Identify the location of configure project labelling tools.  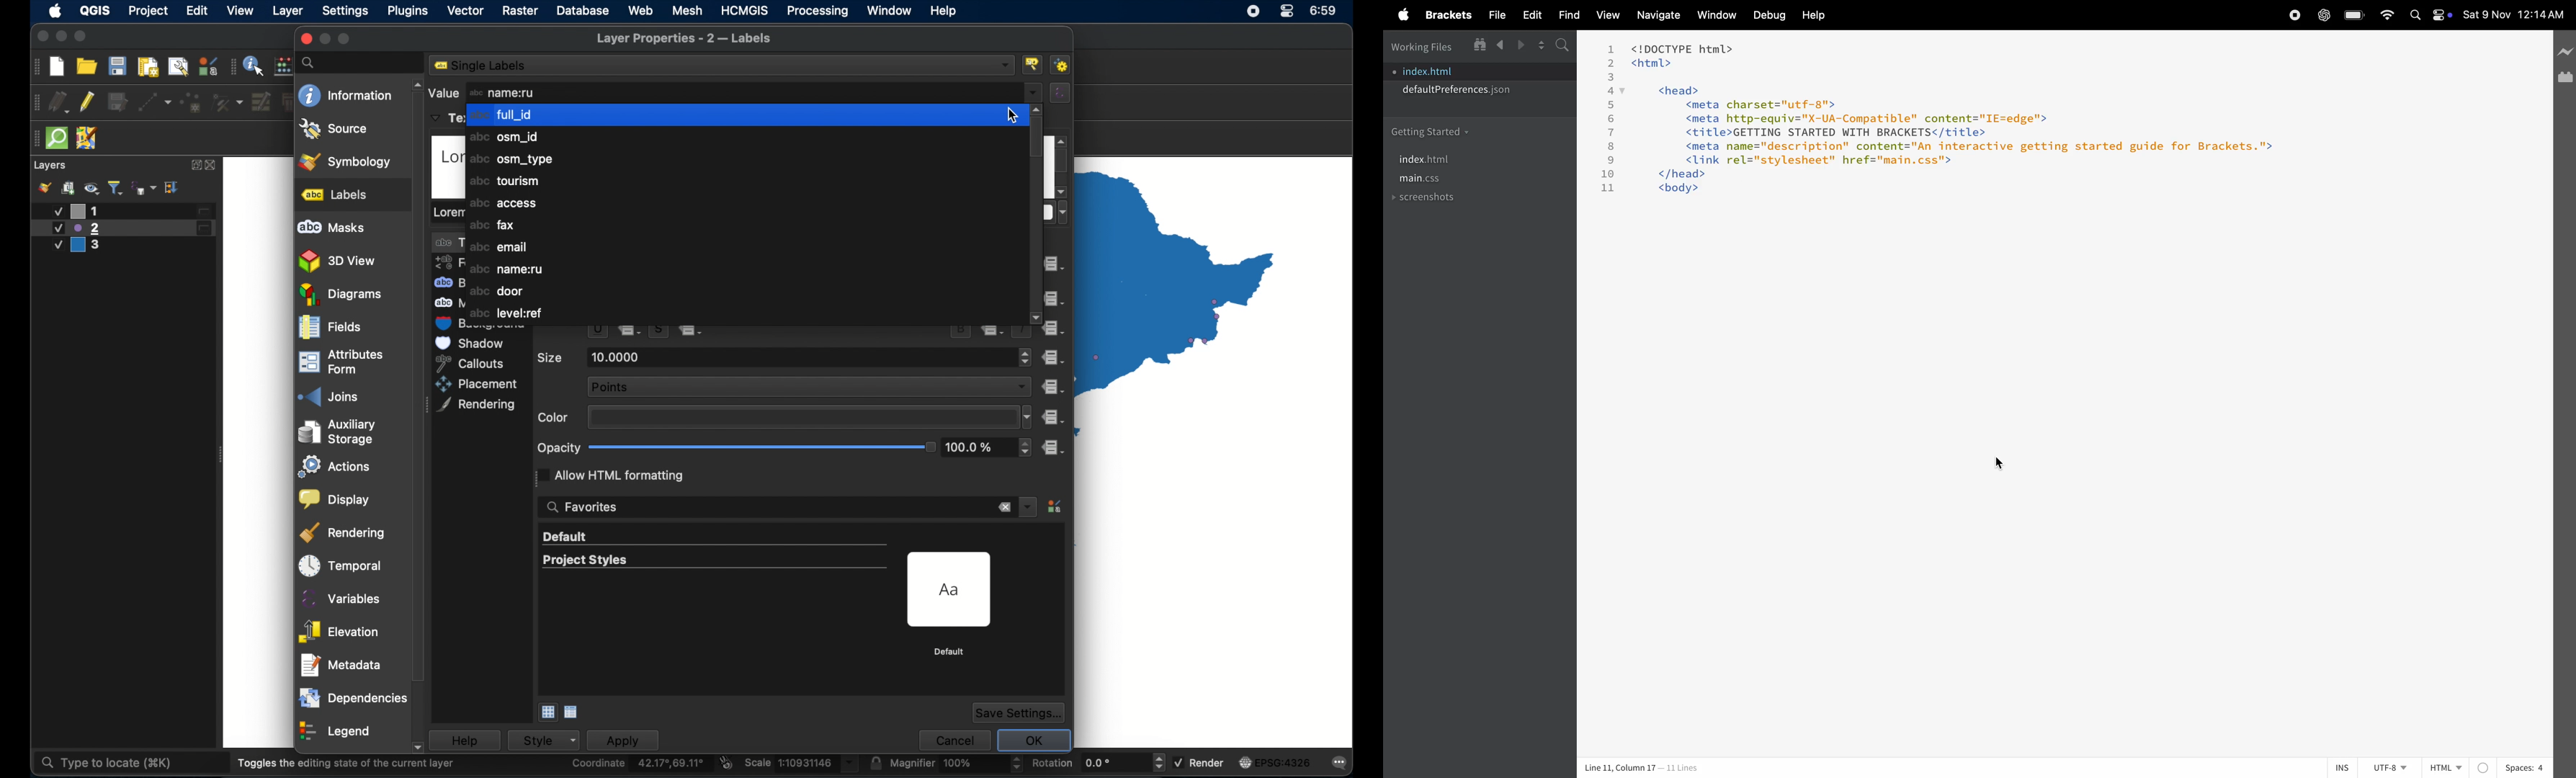
(1034, 64).